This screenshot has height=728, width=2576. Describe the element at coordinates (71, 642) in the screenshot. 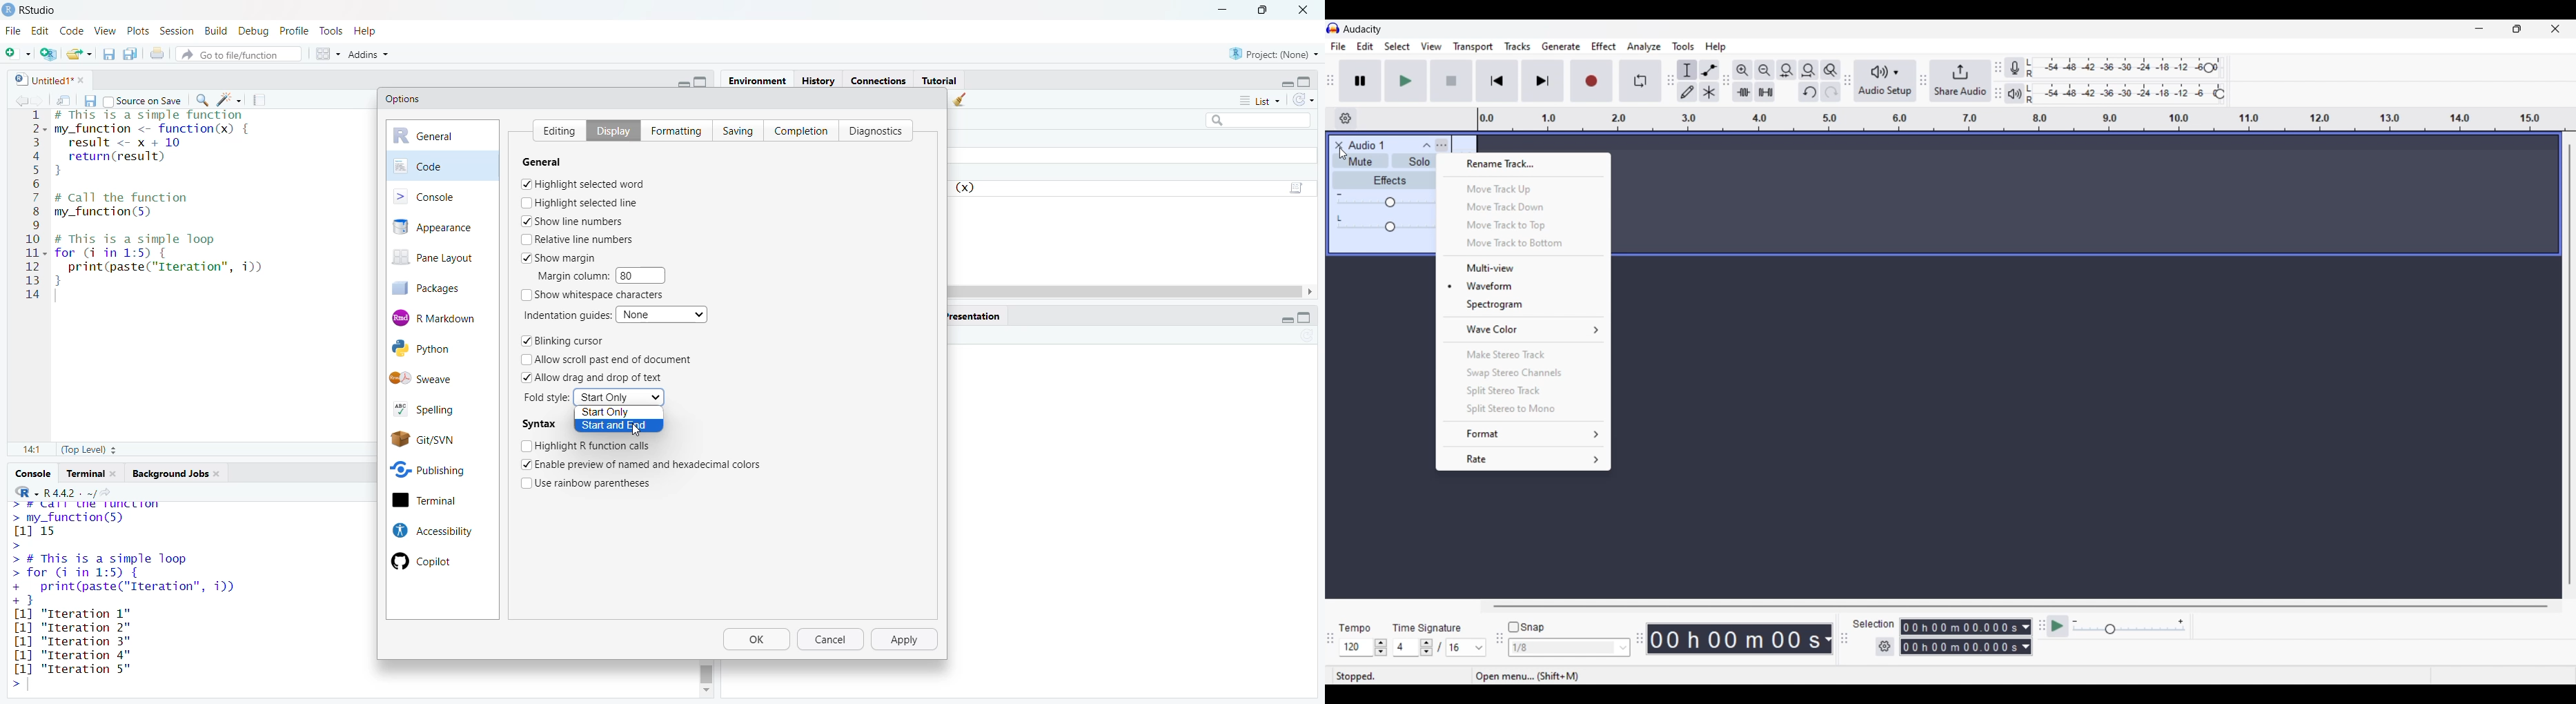

I see `[1] "Iteration 3"` at that location.